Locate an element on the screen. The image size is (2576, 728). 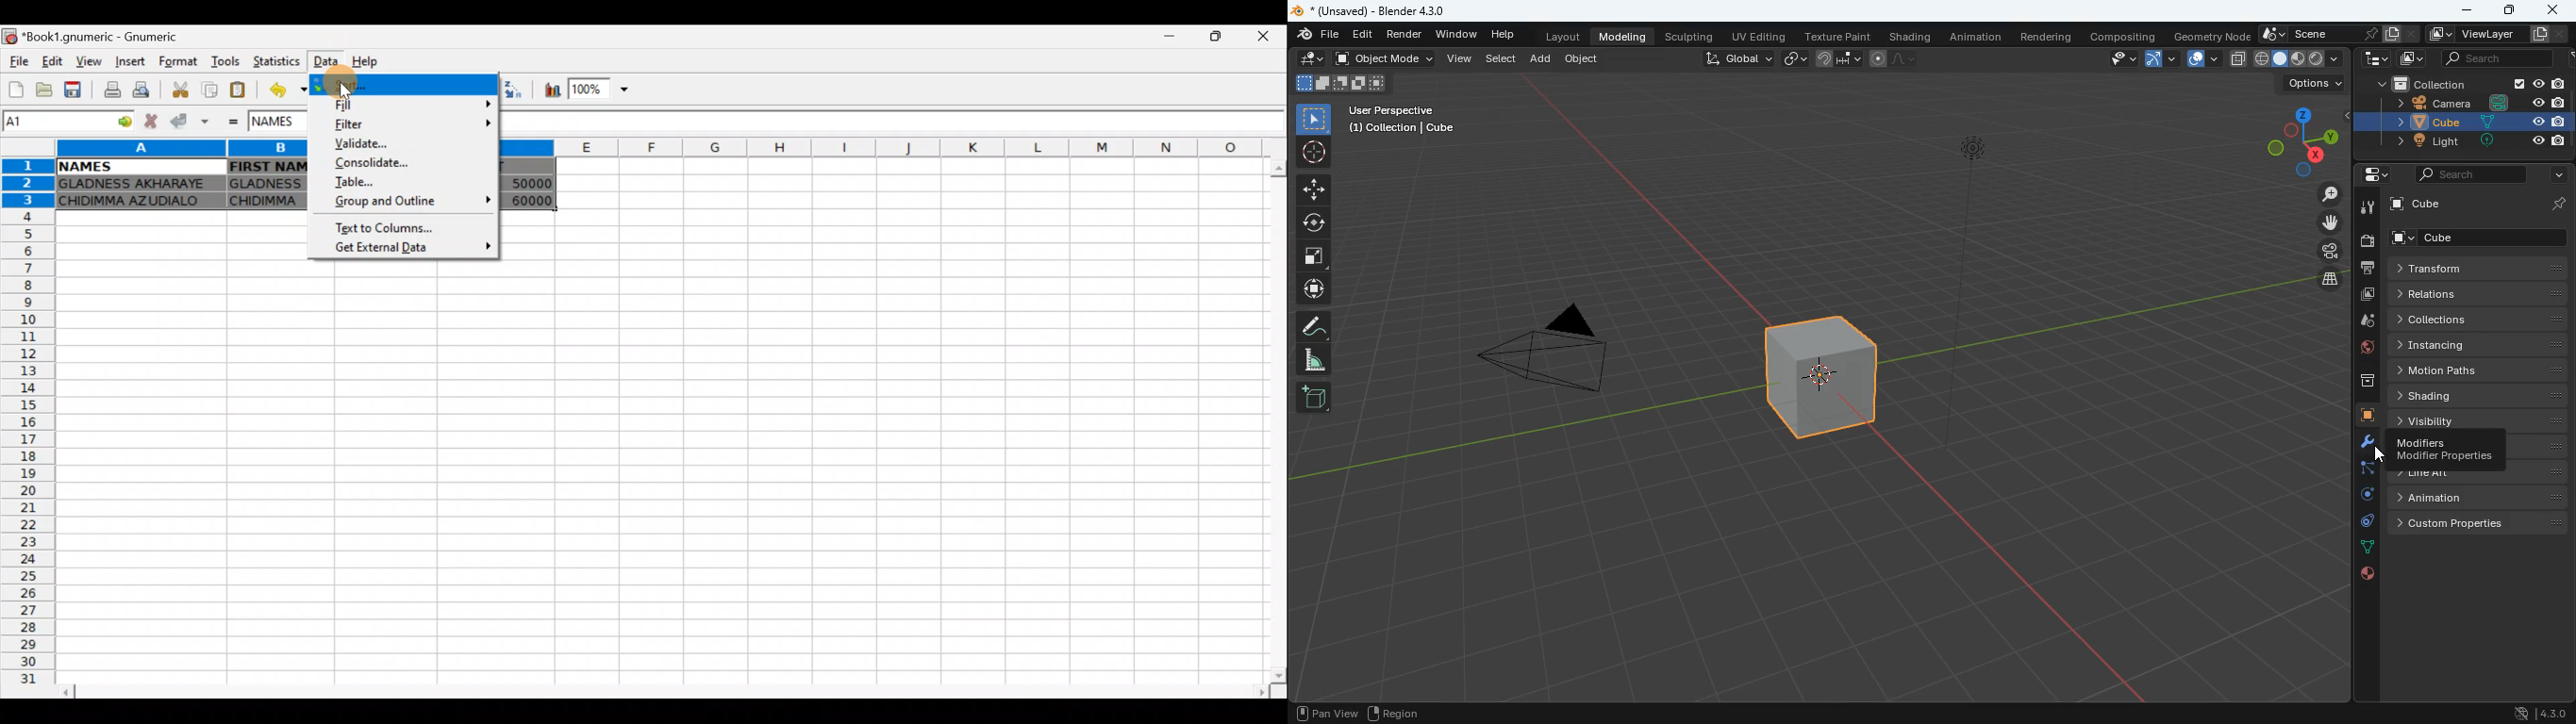
Cancel change is located at coordinates (149, 122).